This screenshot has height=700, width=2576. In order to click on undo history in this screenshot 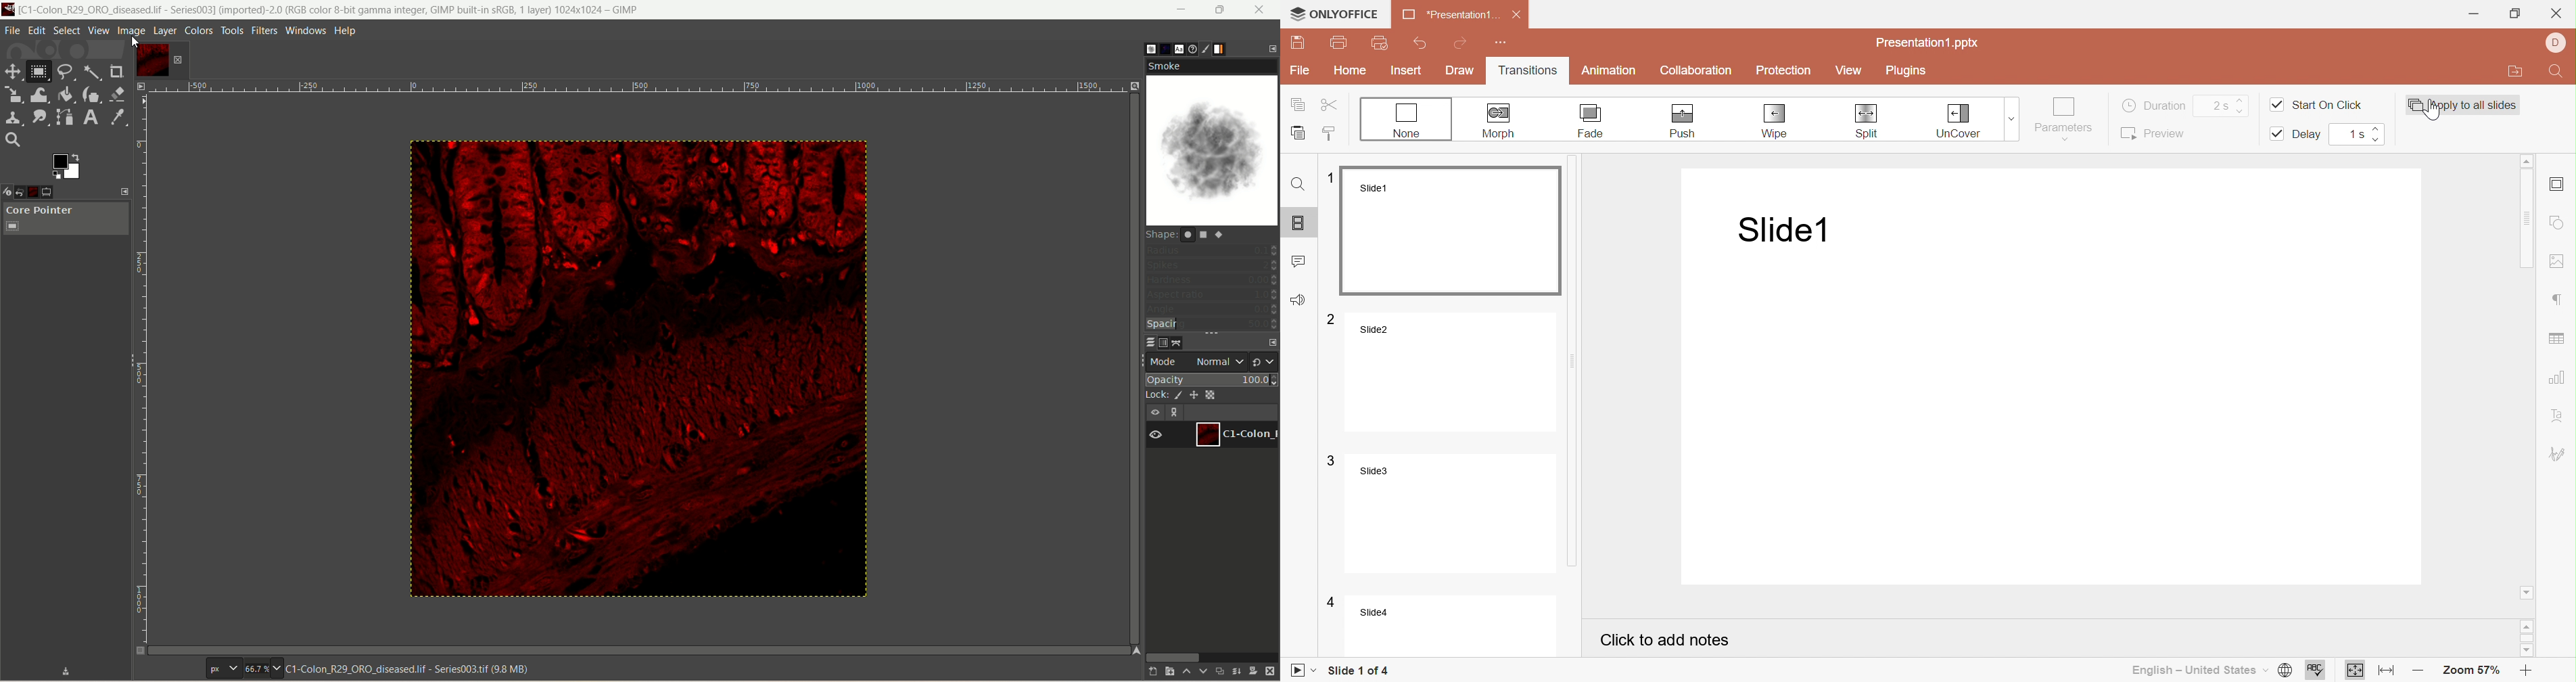, I will do `click(20, 192)`.